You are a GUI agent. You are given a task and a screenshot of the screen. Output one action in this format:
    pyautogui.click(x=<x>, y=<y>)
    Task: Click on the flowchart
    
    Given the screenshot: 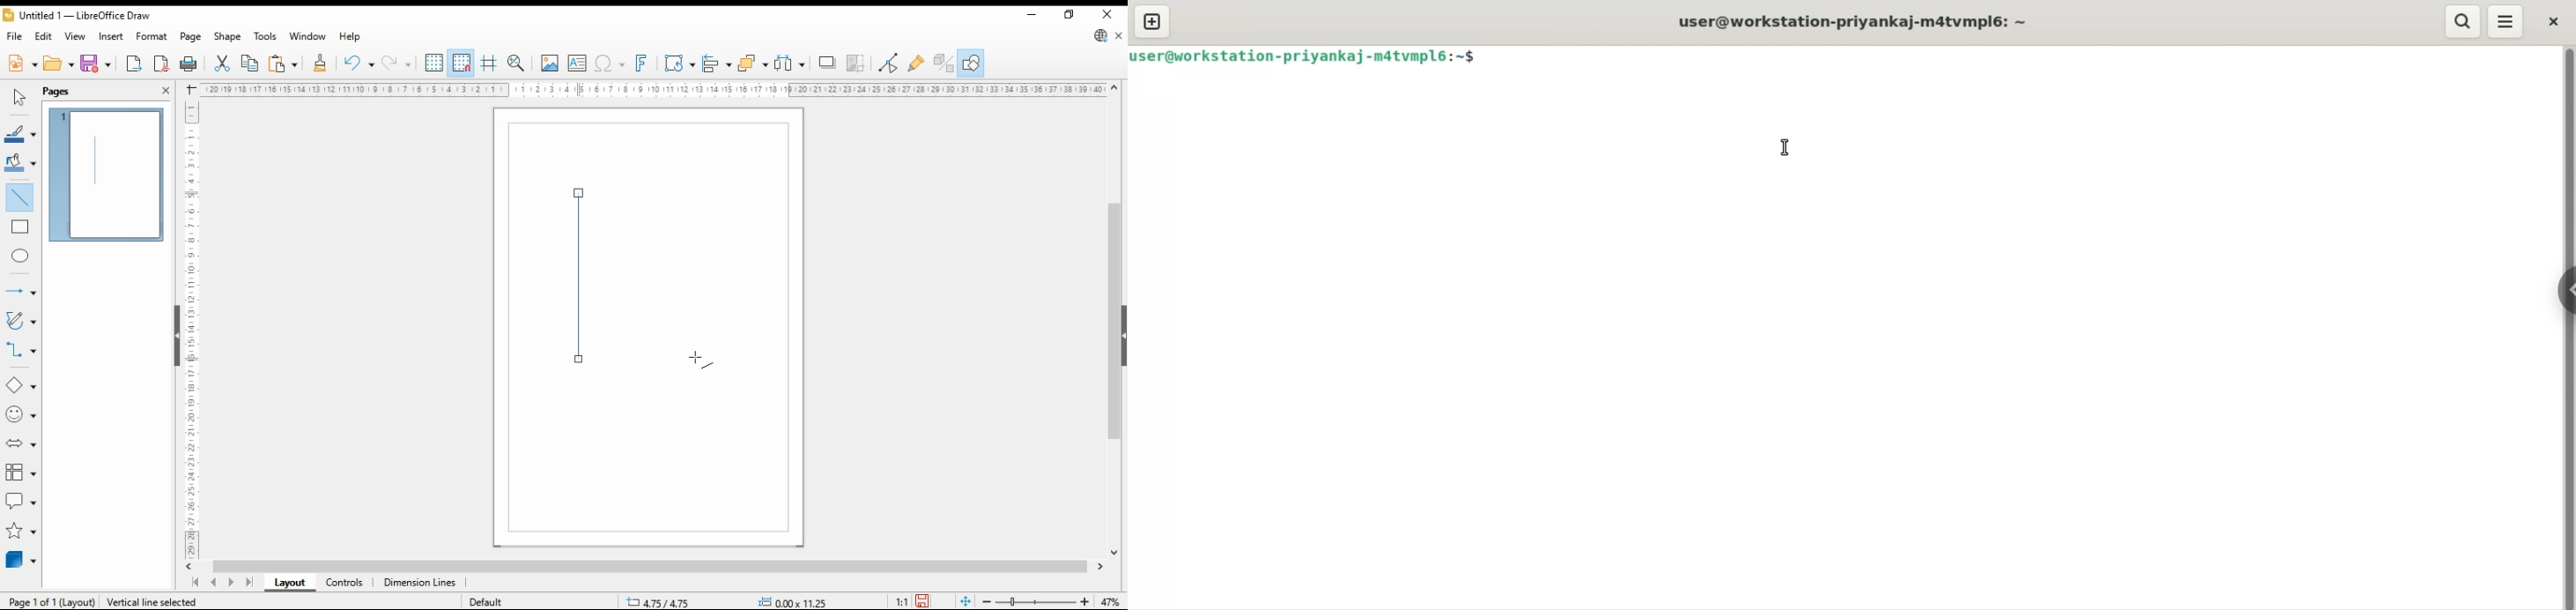 What is the action you would take?
    pyautogui.click(x=21, y=473)
    